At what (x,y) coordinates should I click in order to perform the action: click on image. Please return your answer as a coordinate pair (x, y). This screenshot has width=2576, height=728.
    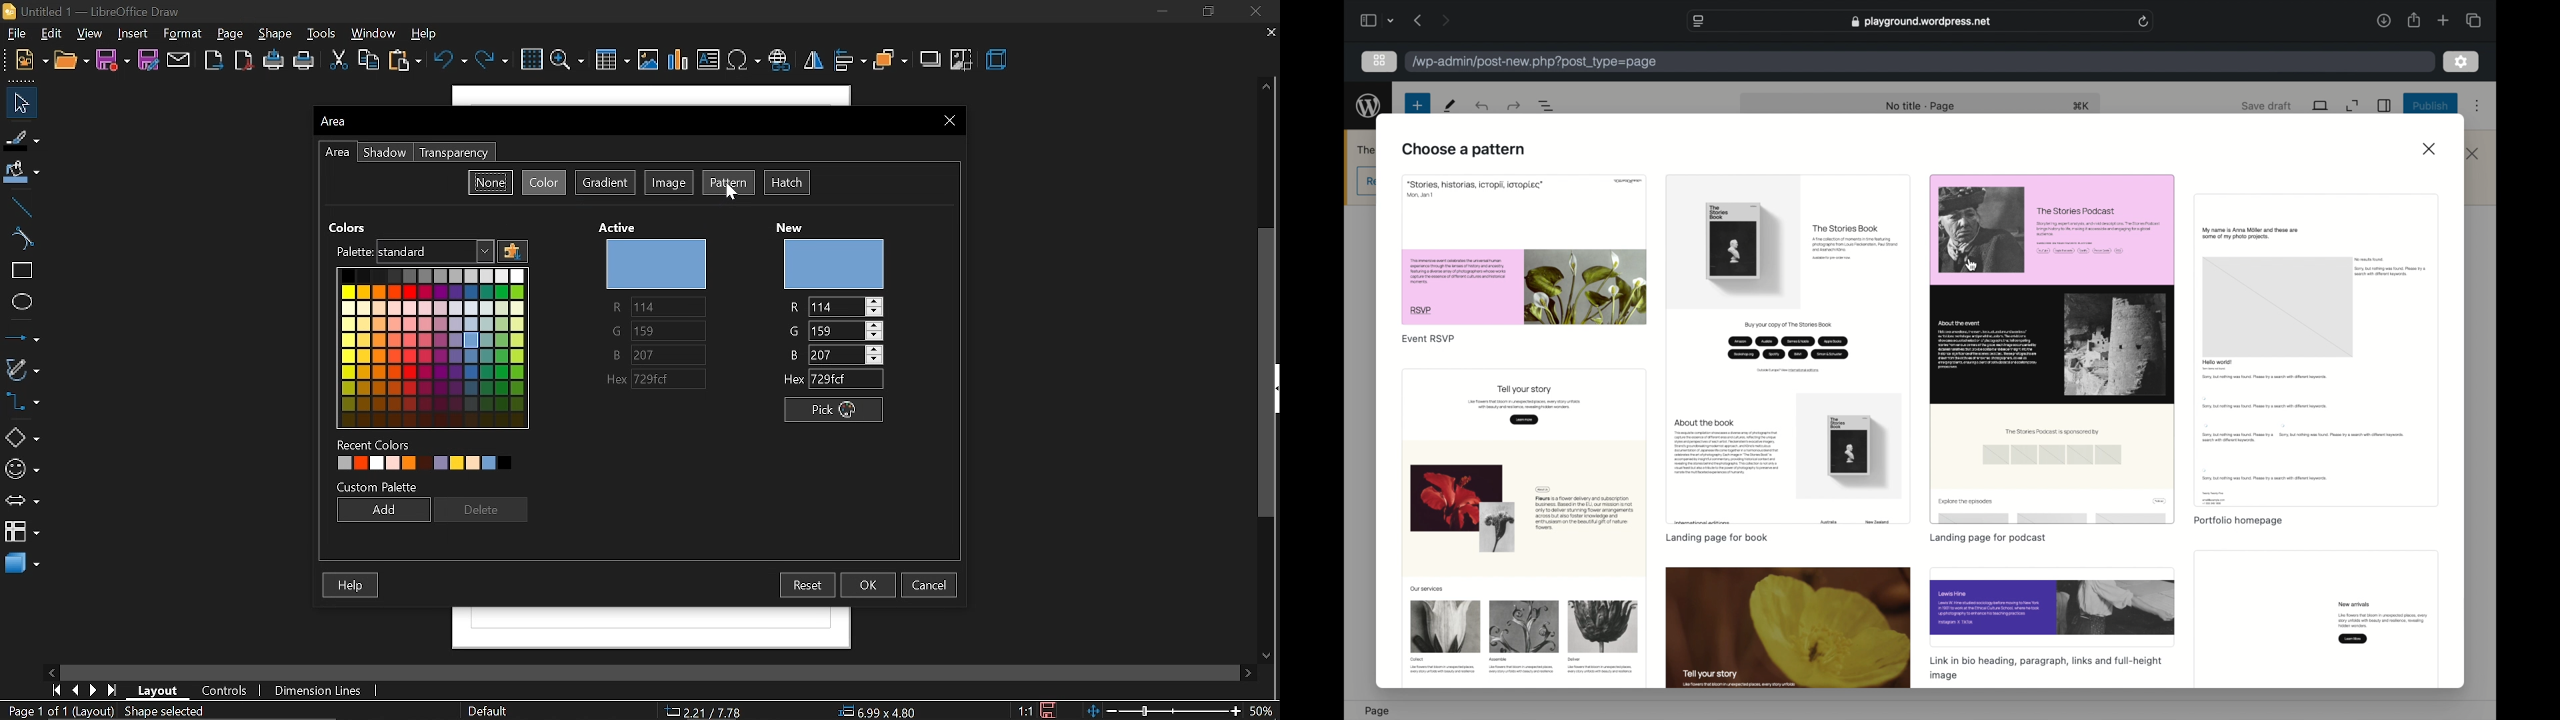
    Looking at the image, I should click on (668, 184).